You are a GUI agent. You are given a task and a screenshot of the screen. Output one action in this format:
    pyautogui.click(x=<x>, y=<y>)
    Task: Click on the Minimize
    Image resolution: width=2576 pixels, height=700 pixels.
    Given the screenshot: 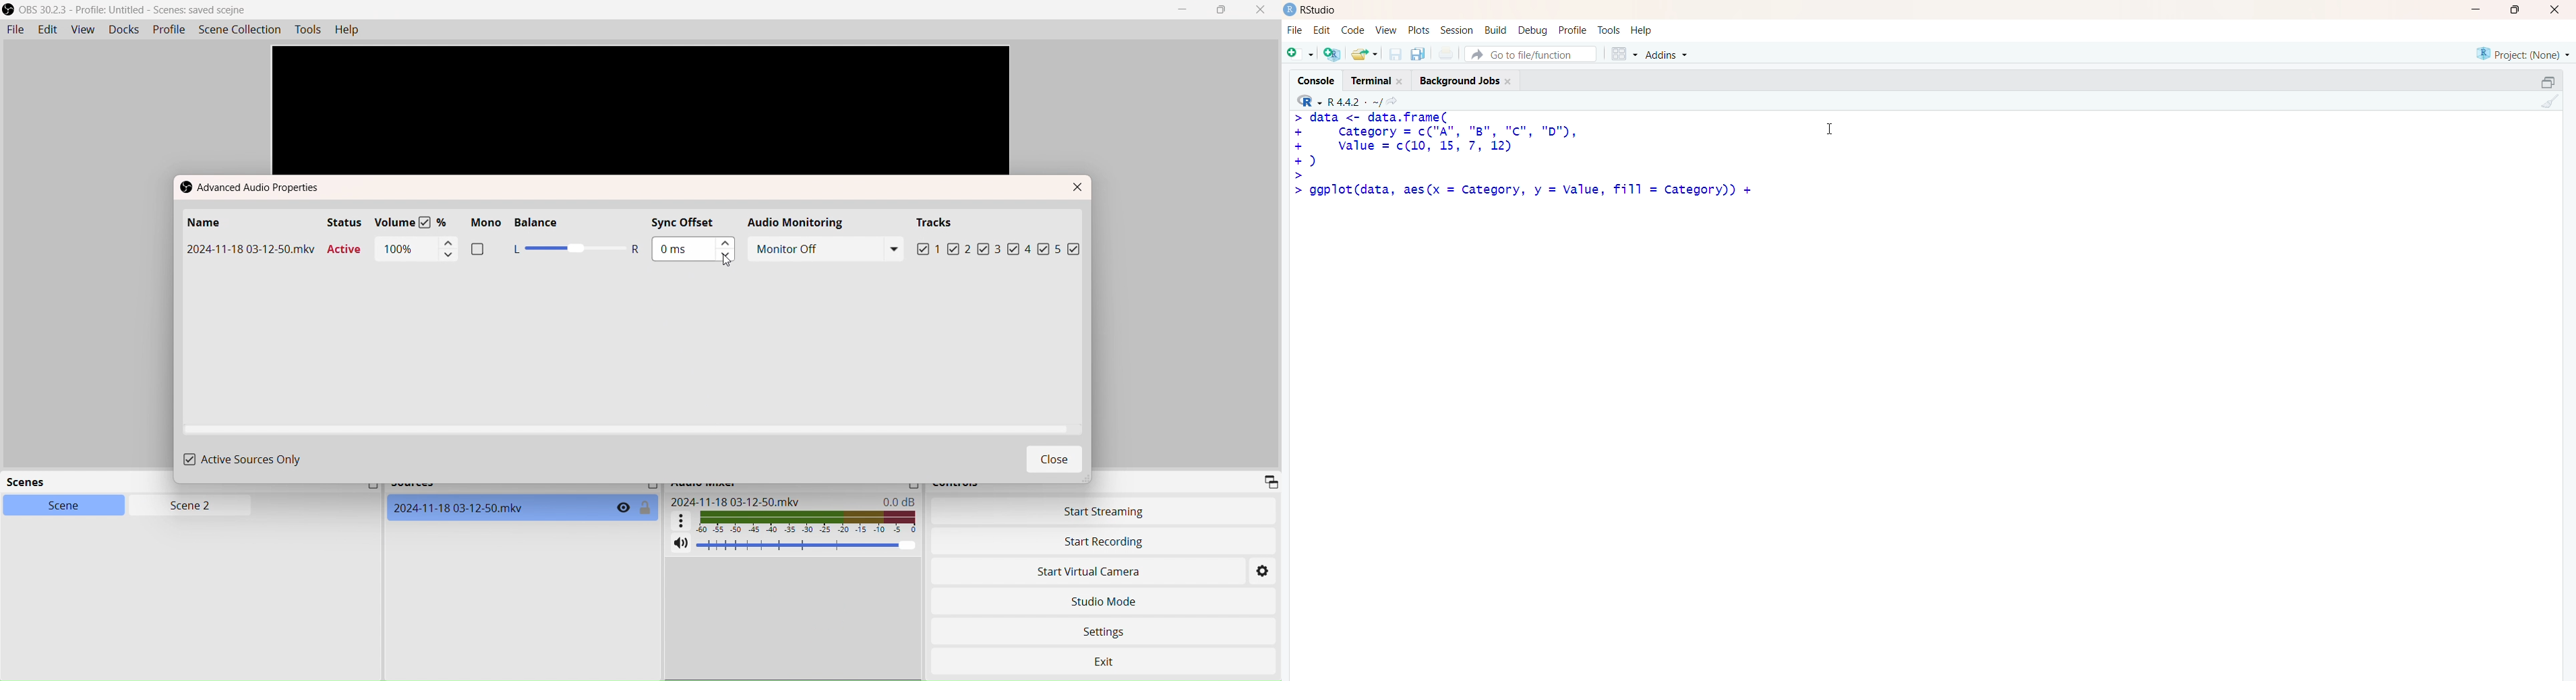 What is the action you would take?
    pyautogui.click(x=1186, y=10)
    